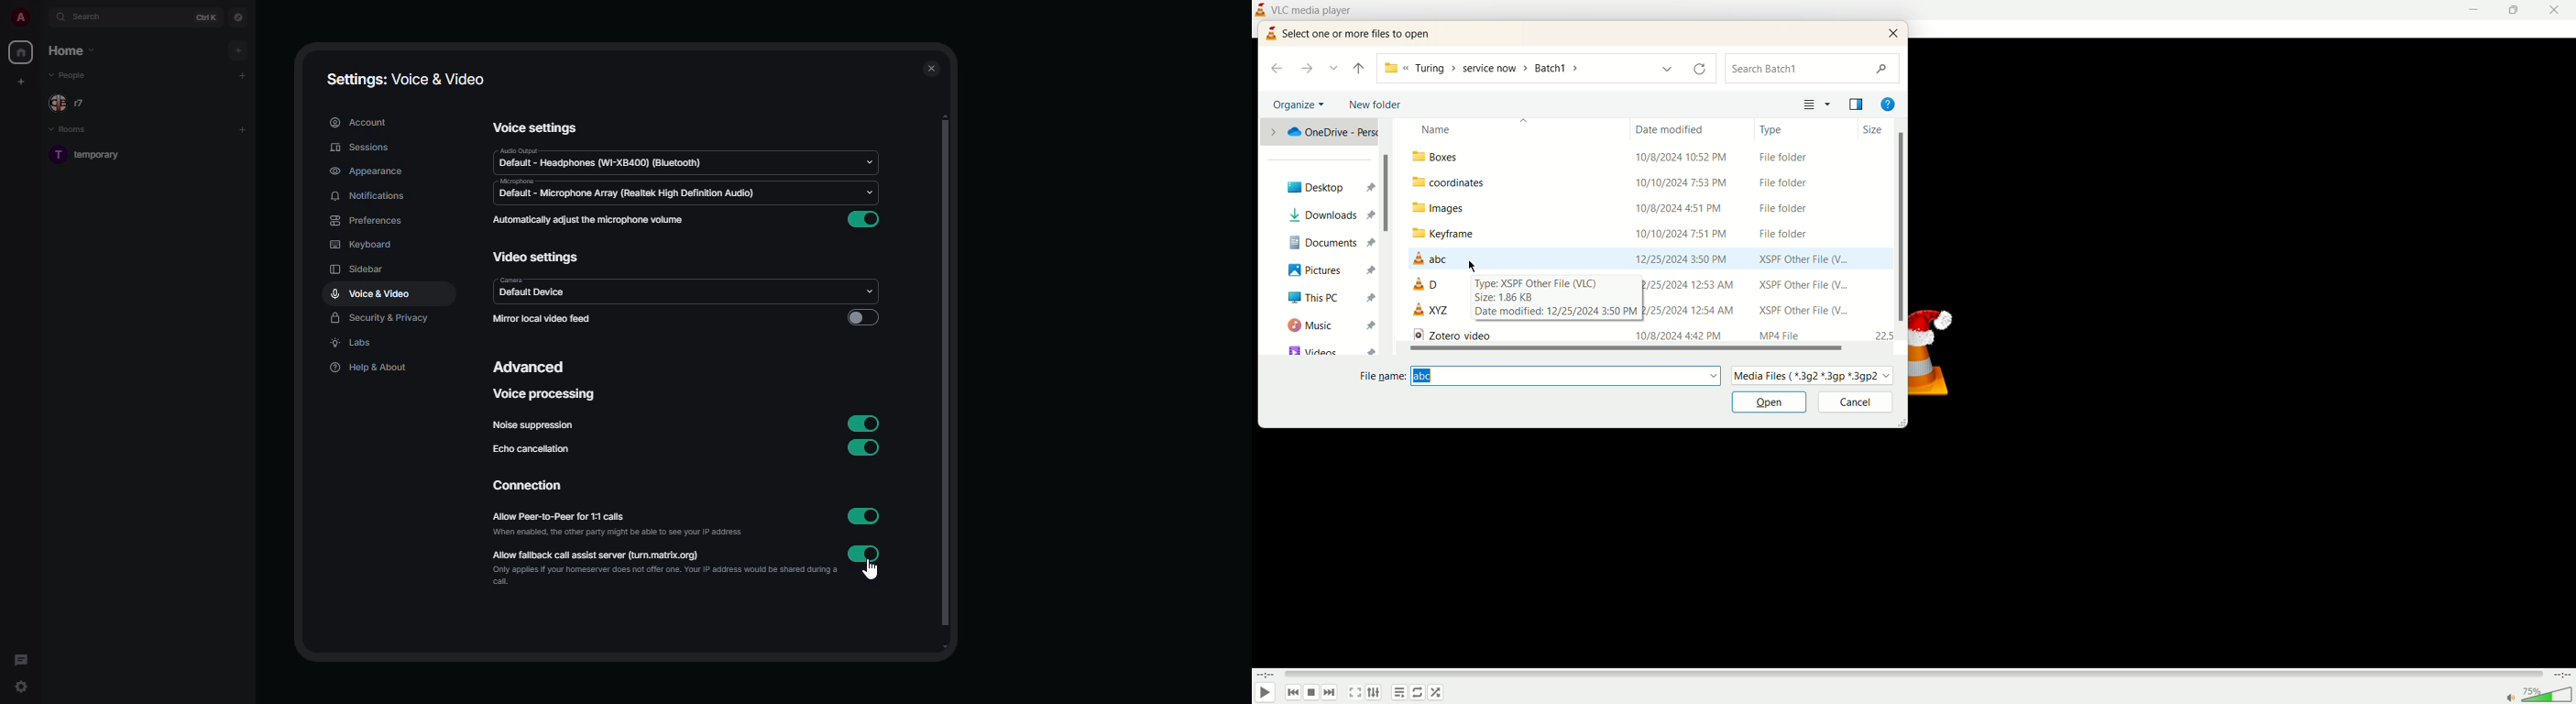 The height and width of the screenshot is (728, 2576). What do you see at coordinates (544, 395) in the screenshot?
I see `voice processing` at bounding box center [544, 395].